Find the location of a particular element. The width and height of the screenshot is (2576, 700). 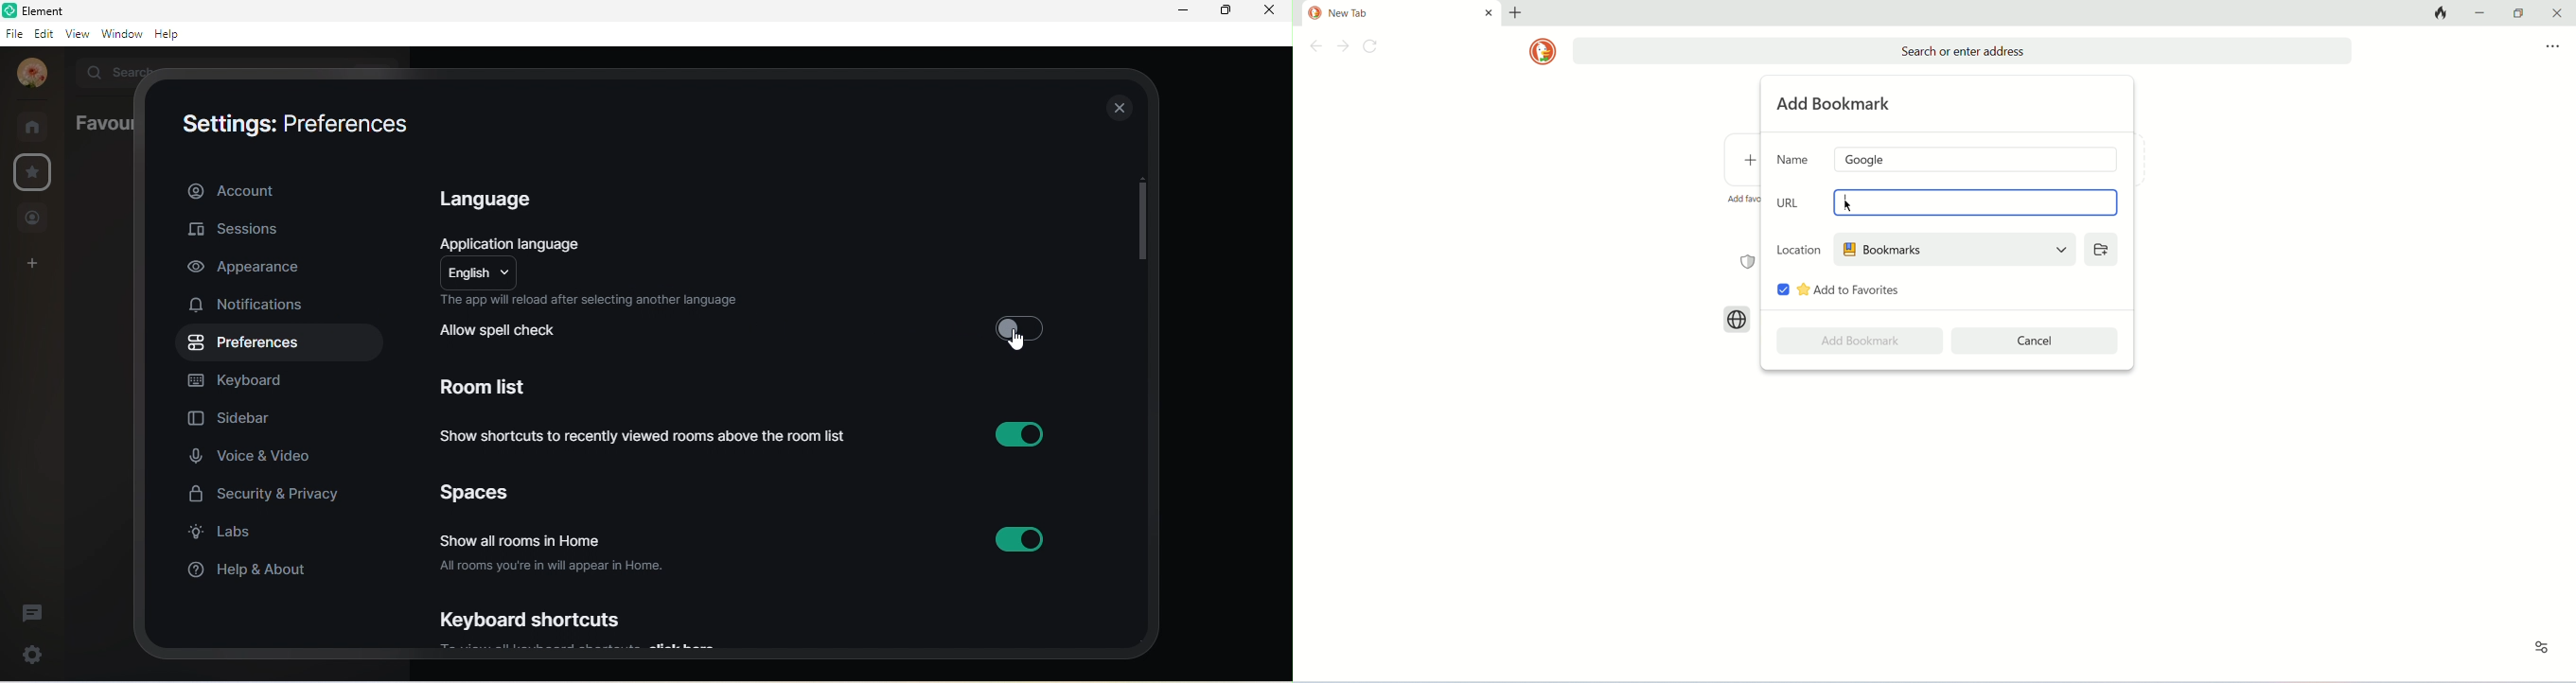

file is located at coordinates (14, 33).